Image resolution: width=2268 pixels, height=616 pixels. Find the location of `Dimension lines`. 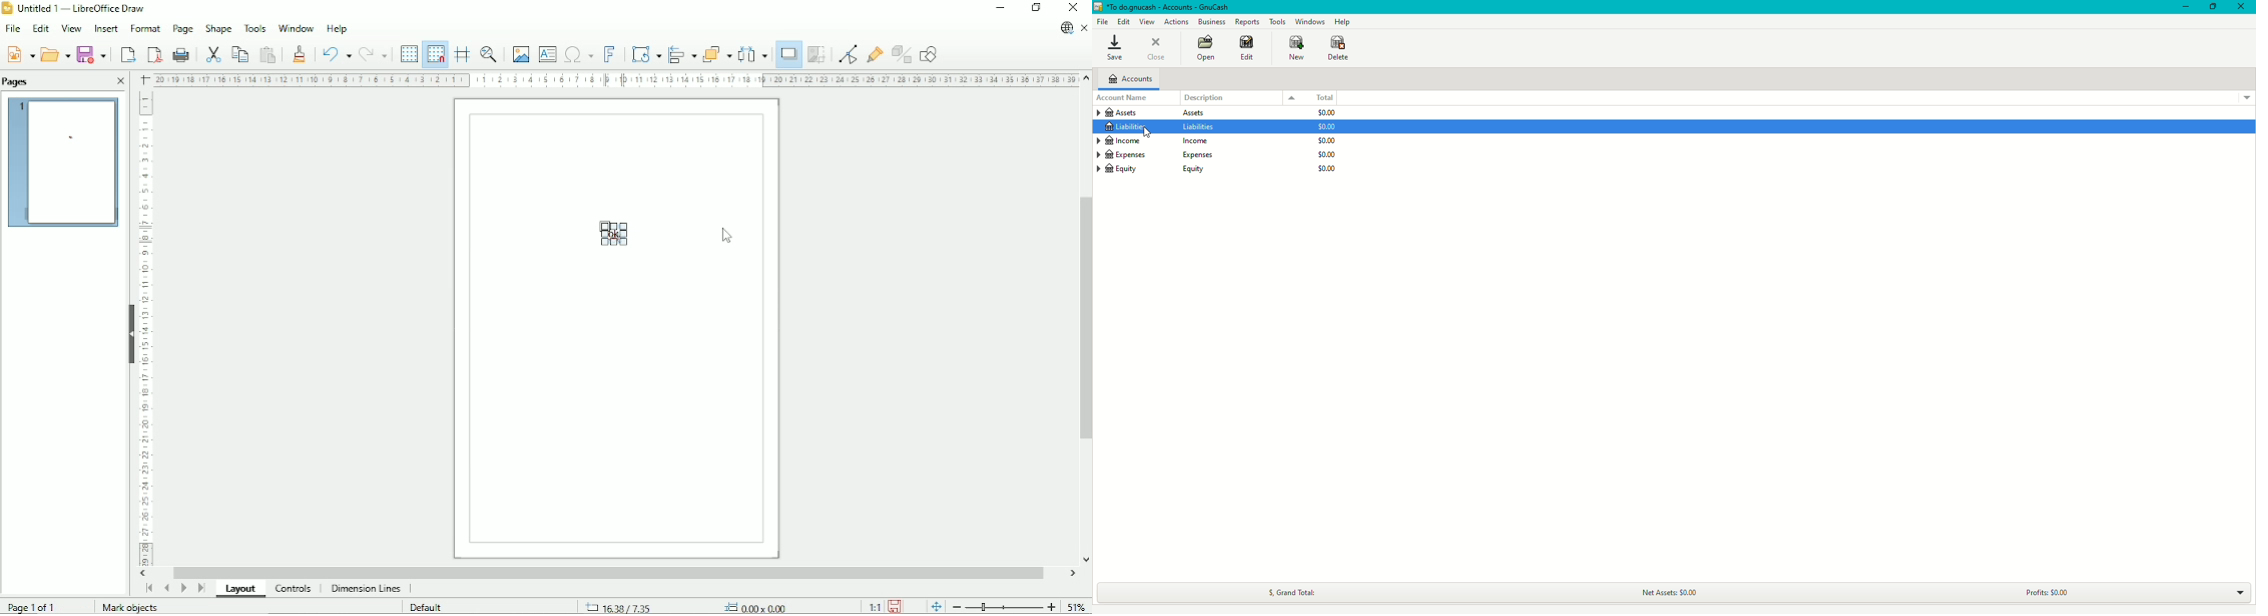

Dimension lines is located at coordinates (366, 588).